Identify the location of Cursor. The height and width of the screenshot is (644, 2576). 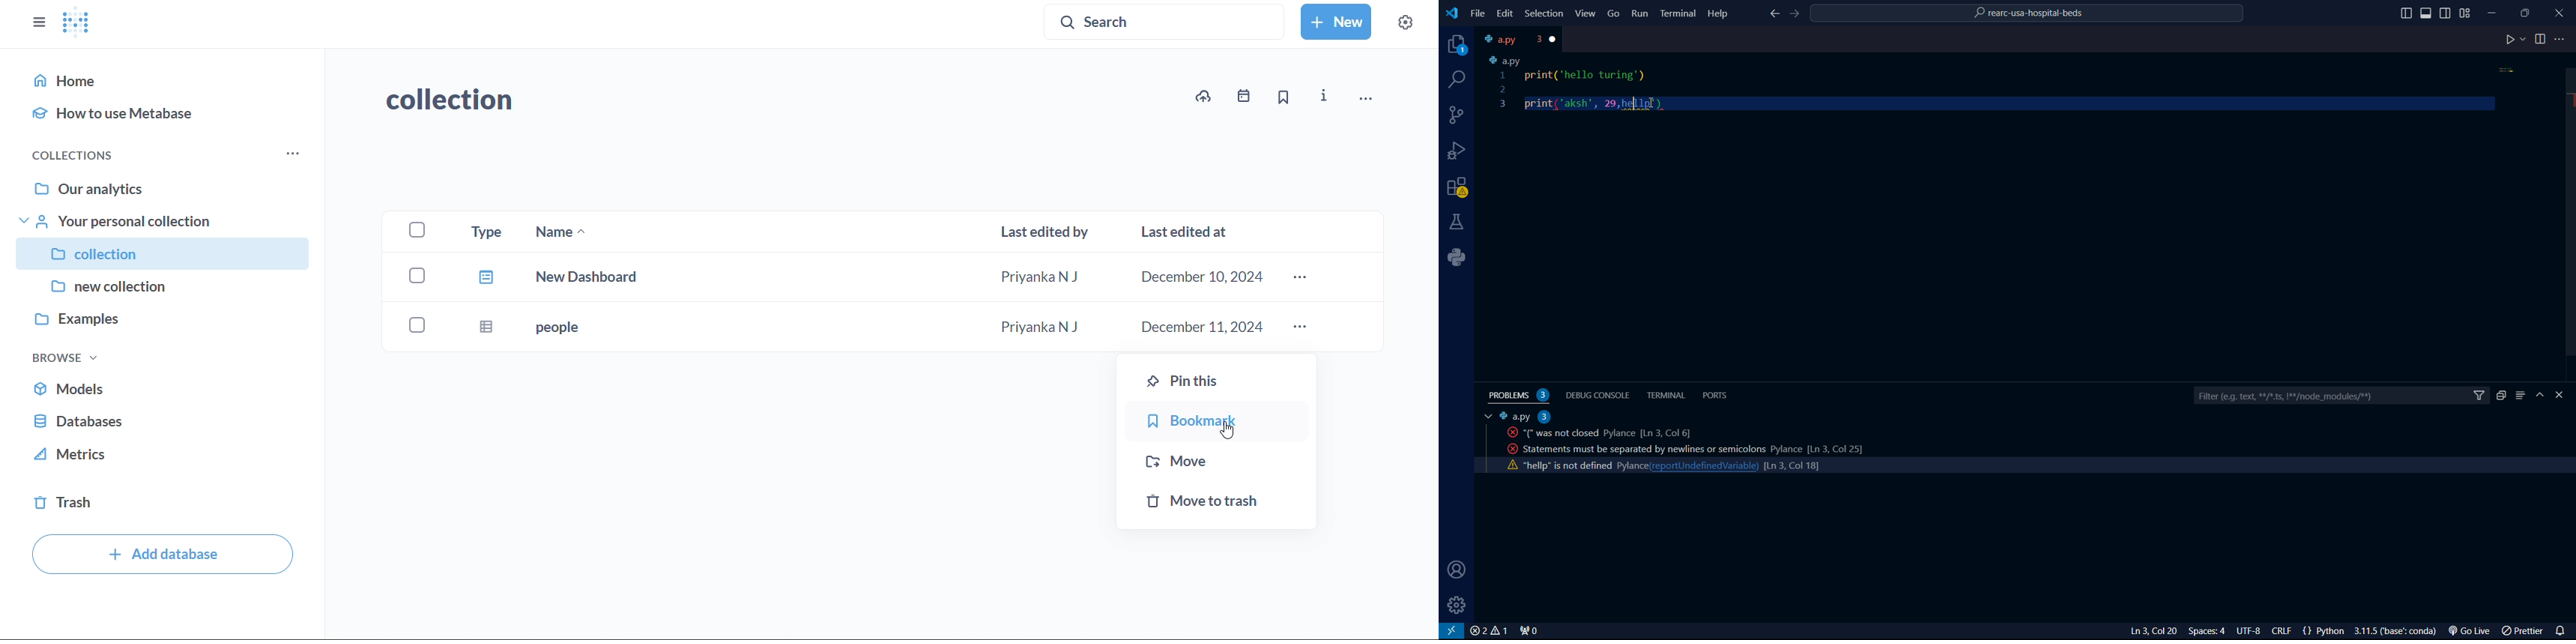
(1224, 433).